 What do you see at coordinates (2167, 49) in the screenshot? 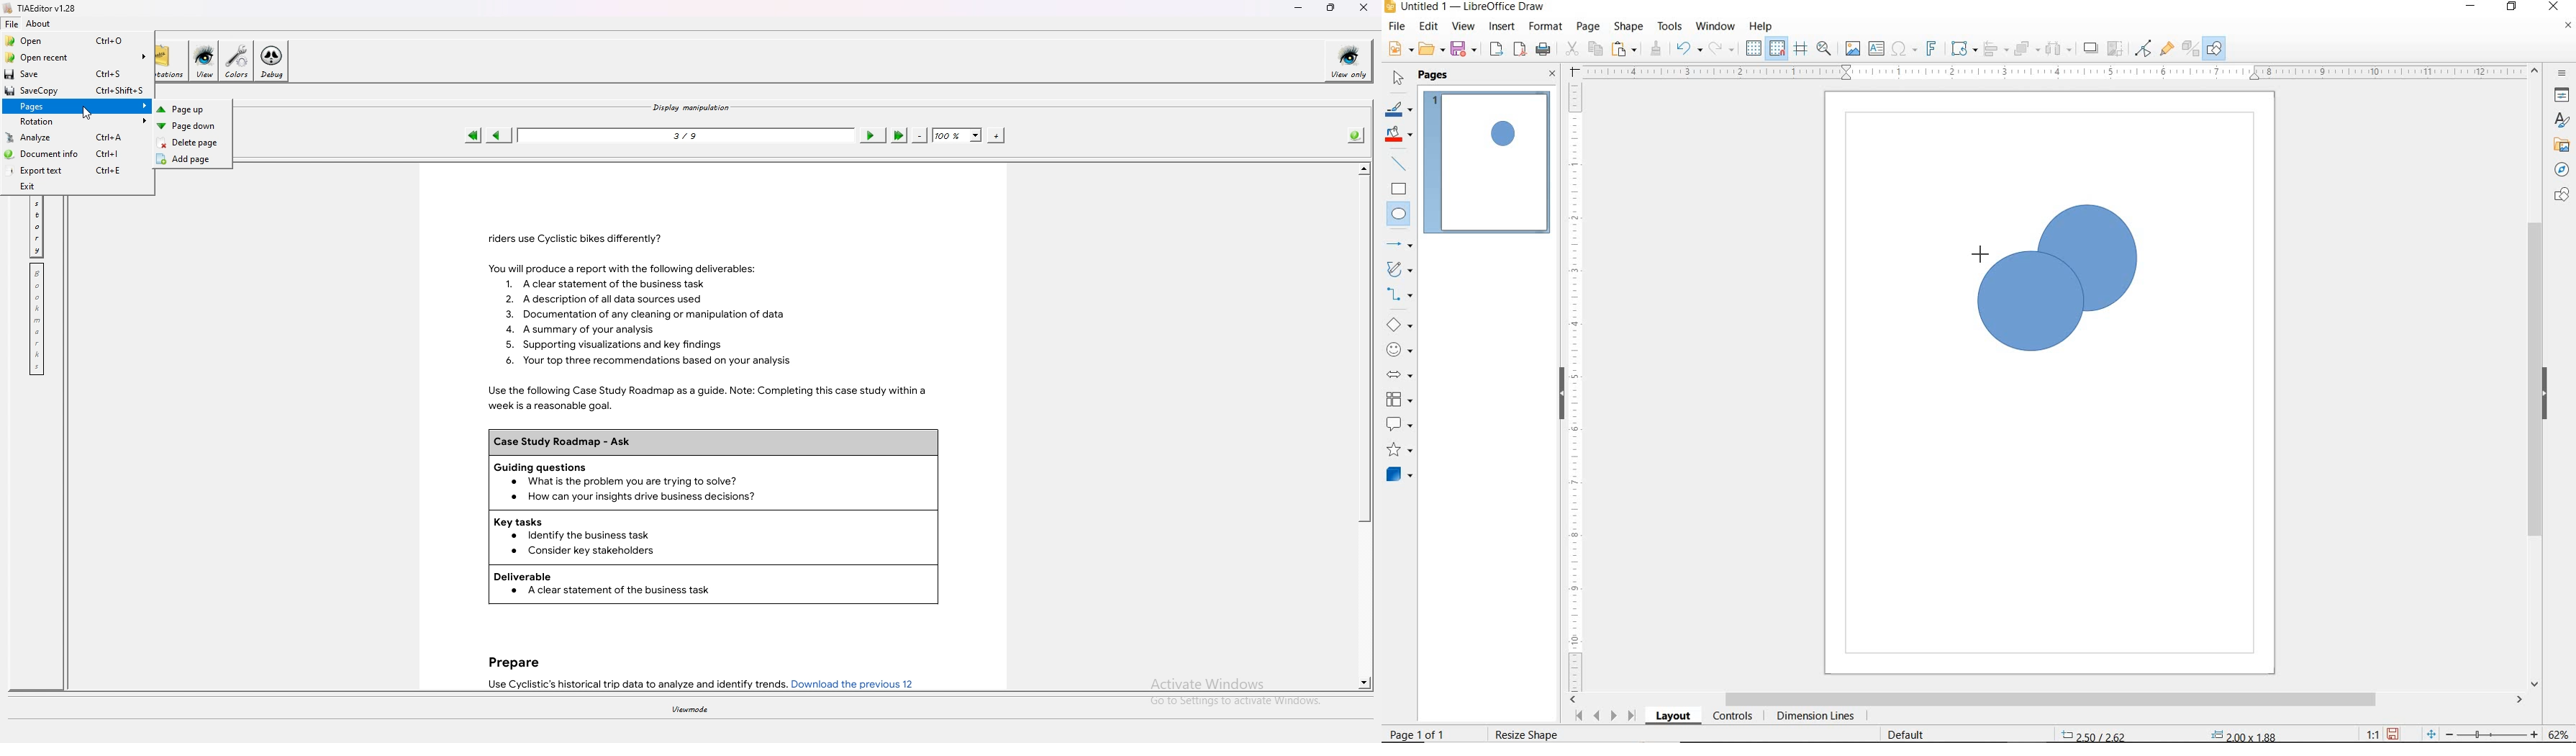
I see `SHOW GLUEPOINT FUNCTIONS` at bounding box center [2167, 49].